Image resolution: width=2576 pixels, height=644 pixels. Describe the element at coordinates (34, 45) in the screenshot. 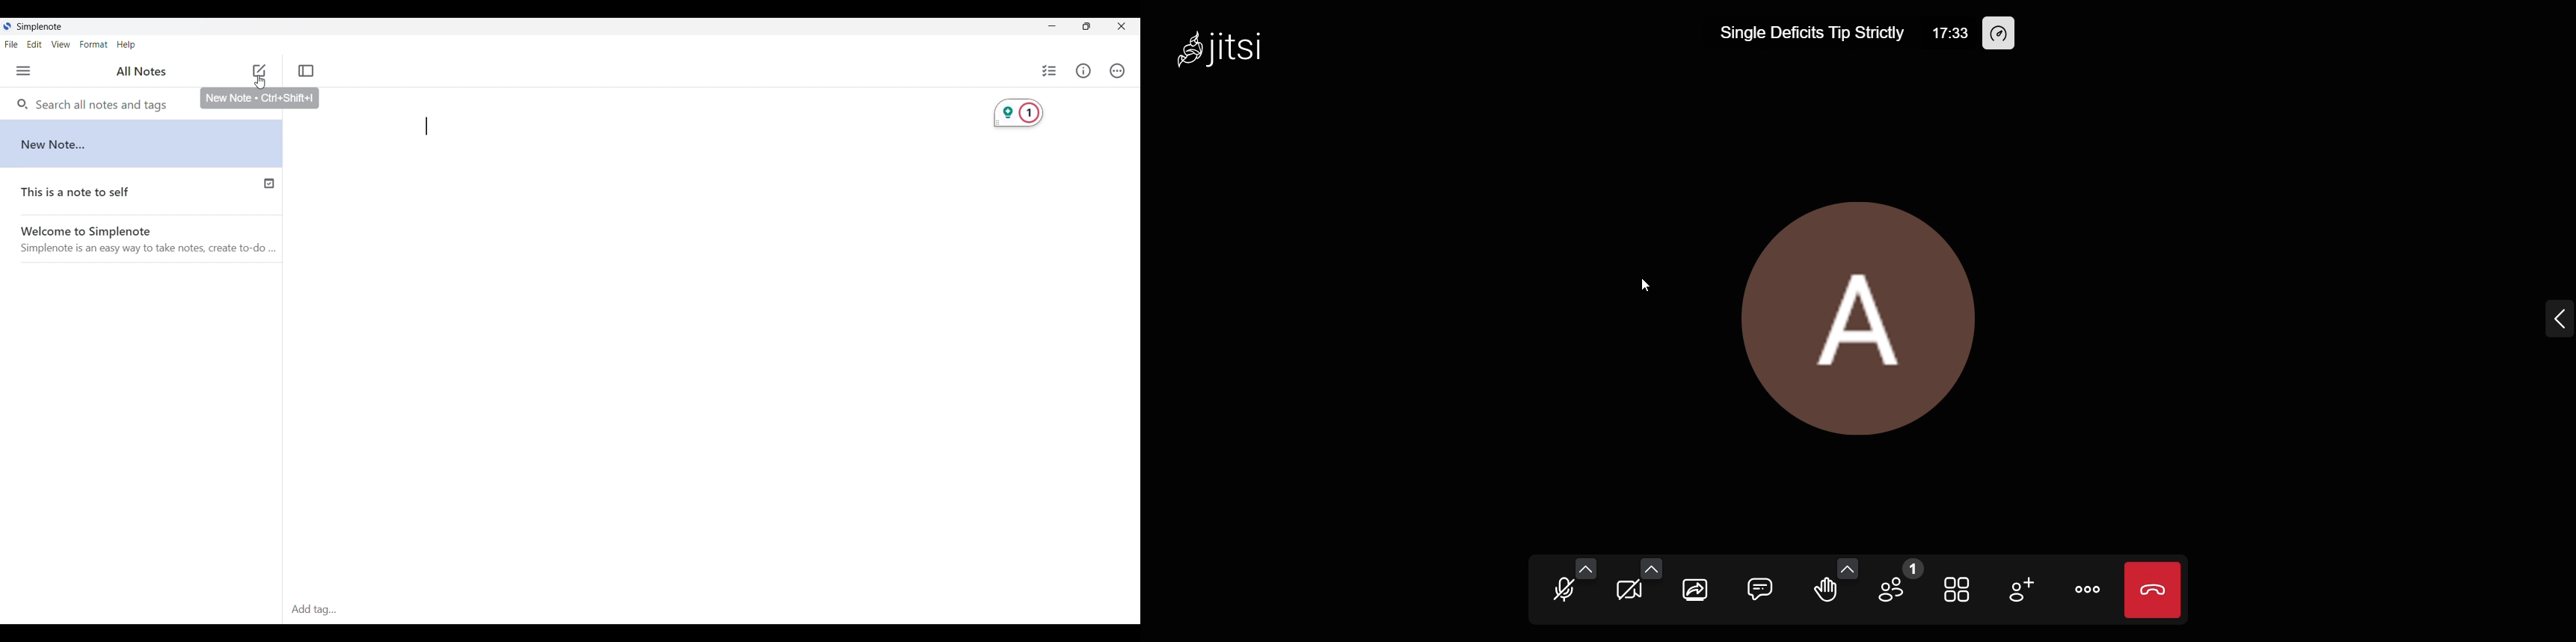

I see `Edit menu` at that location.